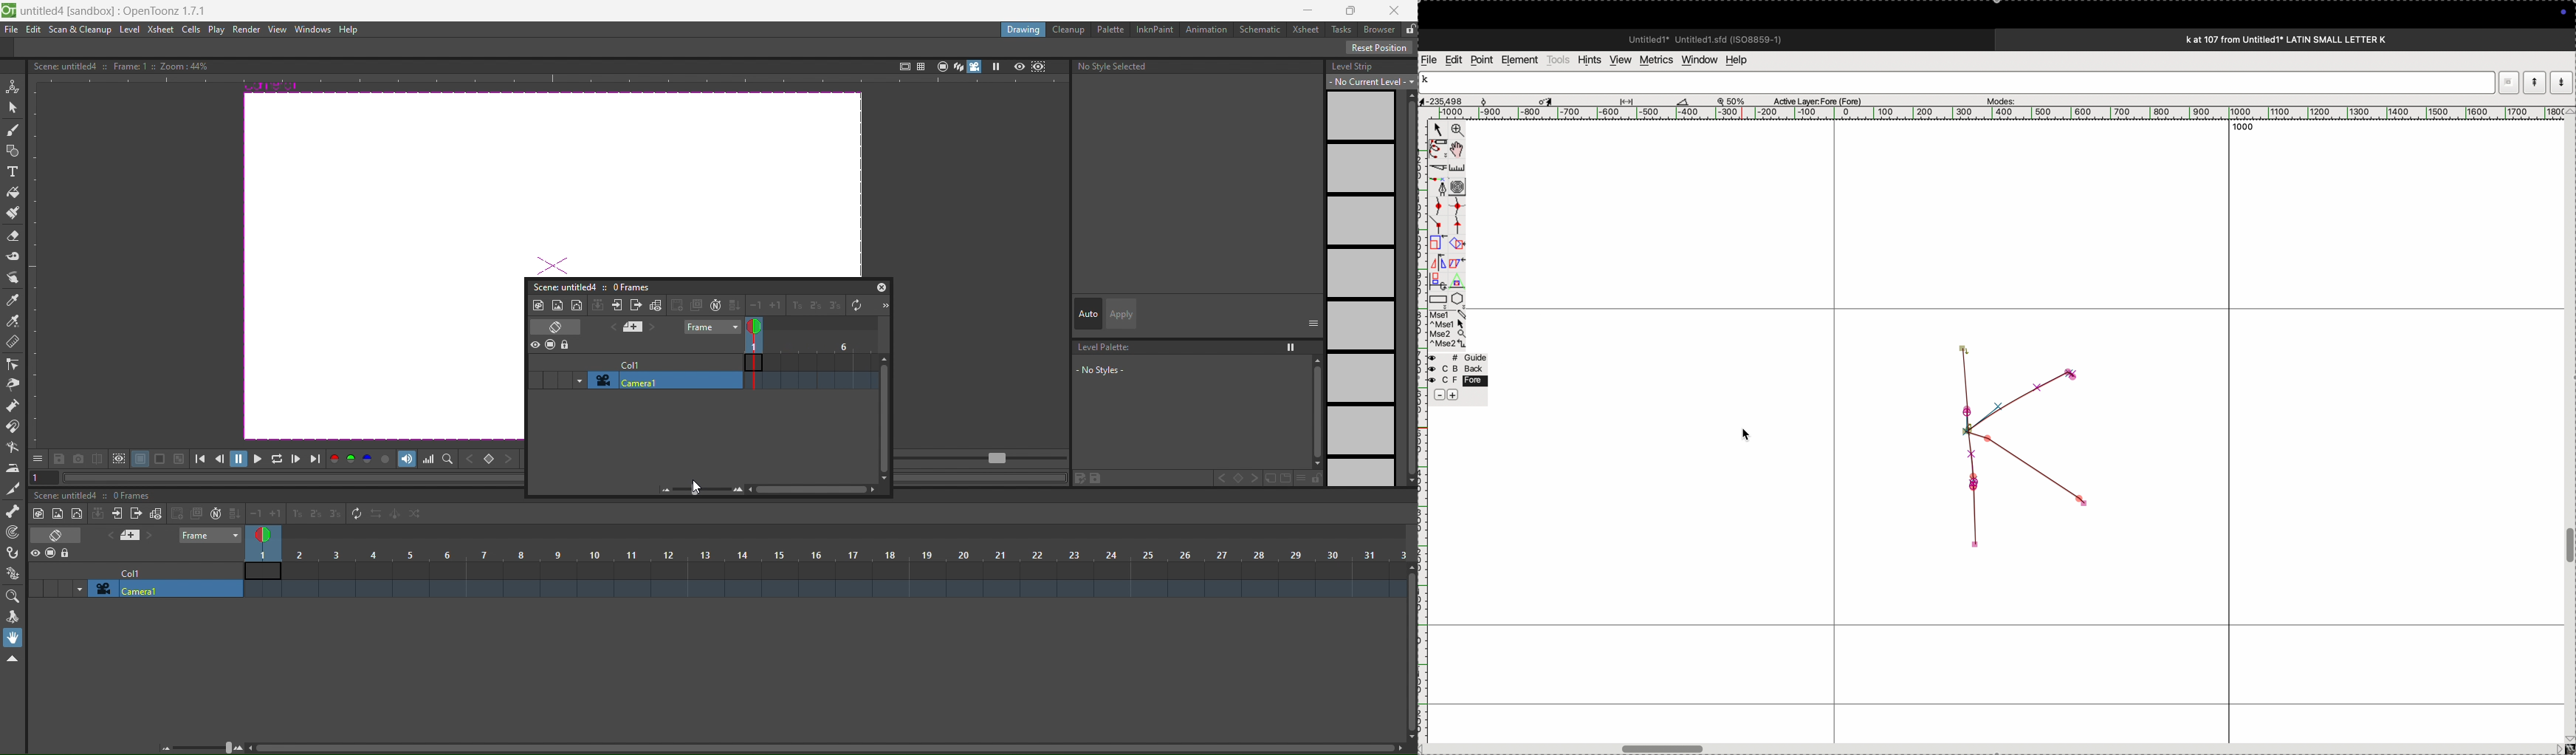 The height and width of the screenshot is (756, 2576). What do you see at coordinates (557, 304) in the screenshot?
I see `new raster level` at bounding box center [557, 304].